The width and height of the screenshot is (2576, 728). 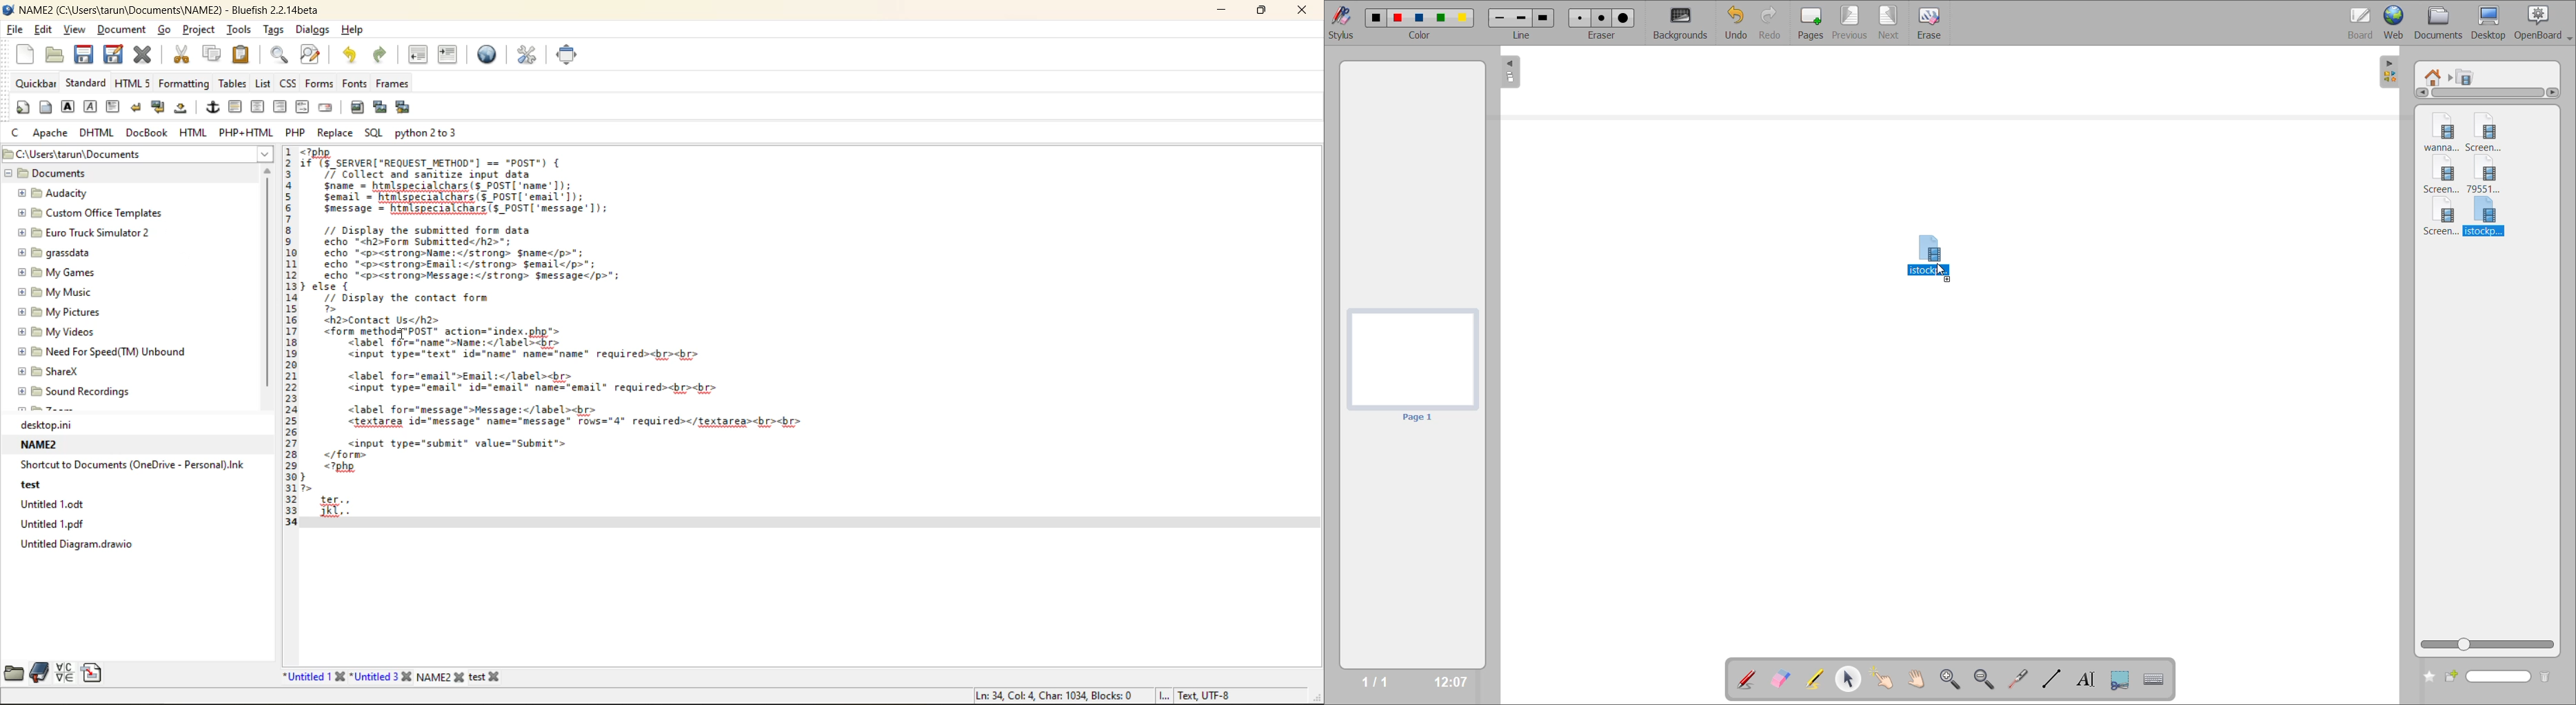 I want to click on video placed on board, so click(x=1926, y=243).